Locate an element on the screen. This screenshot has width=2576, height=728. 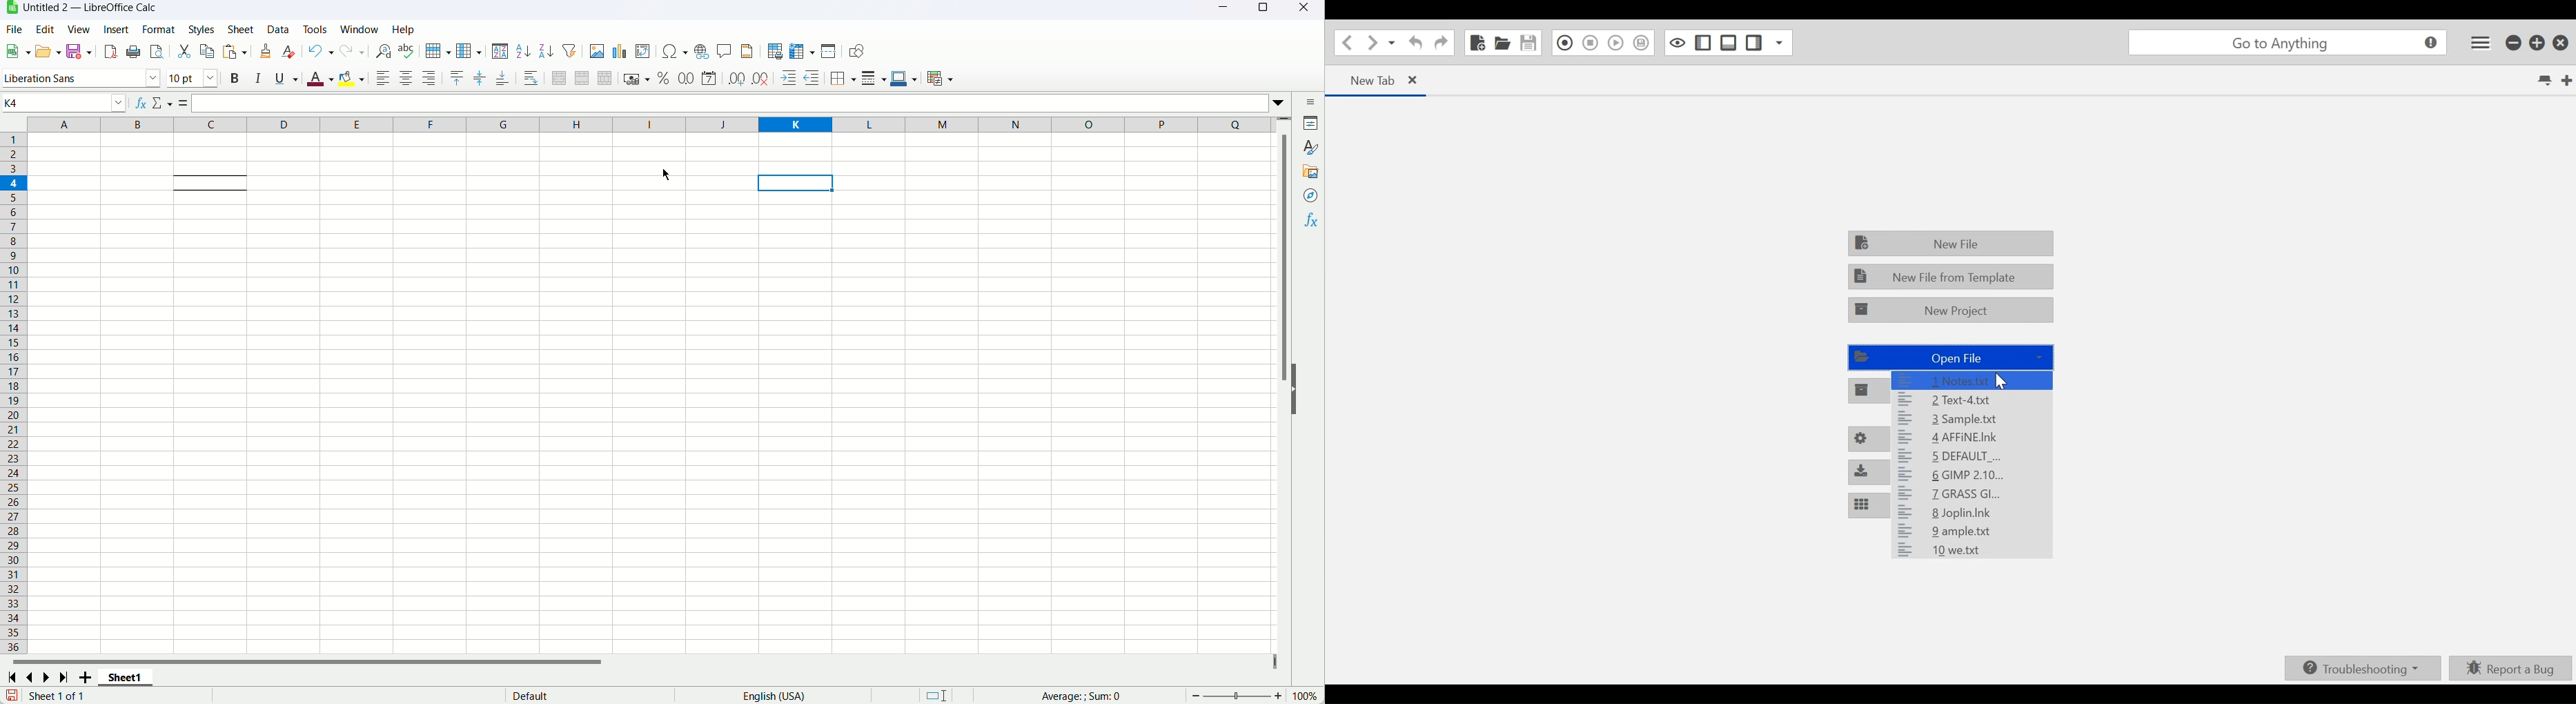
Increase indent is located at coordinates (788, 79).